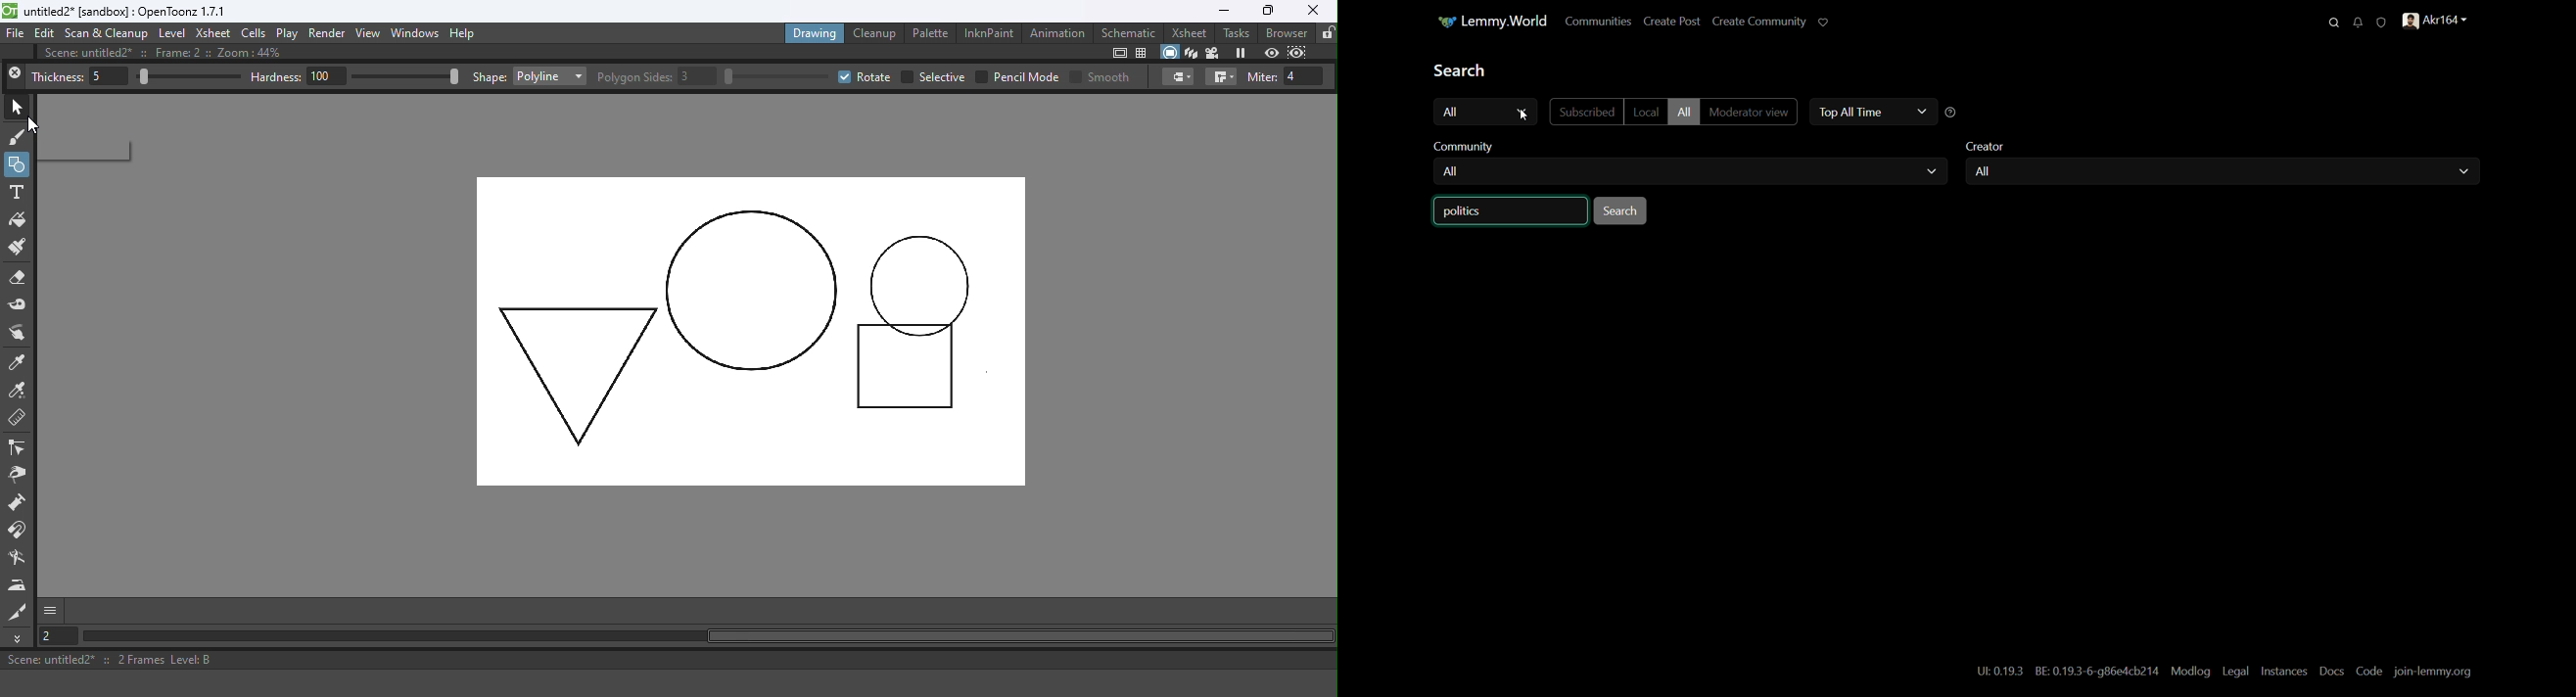  I want to click on search, so click(2335, 23).